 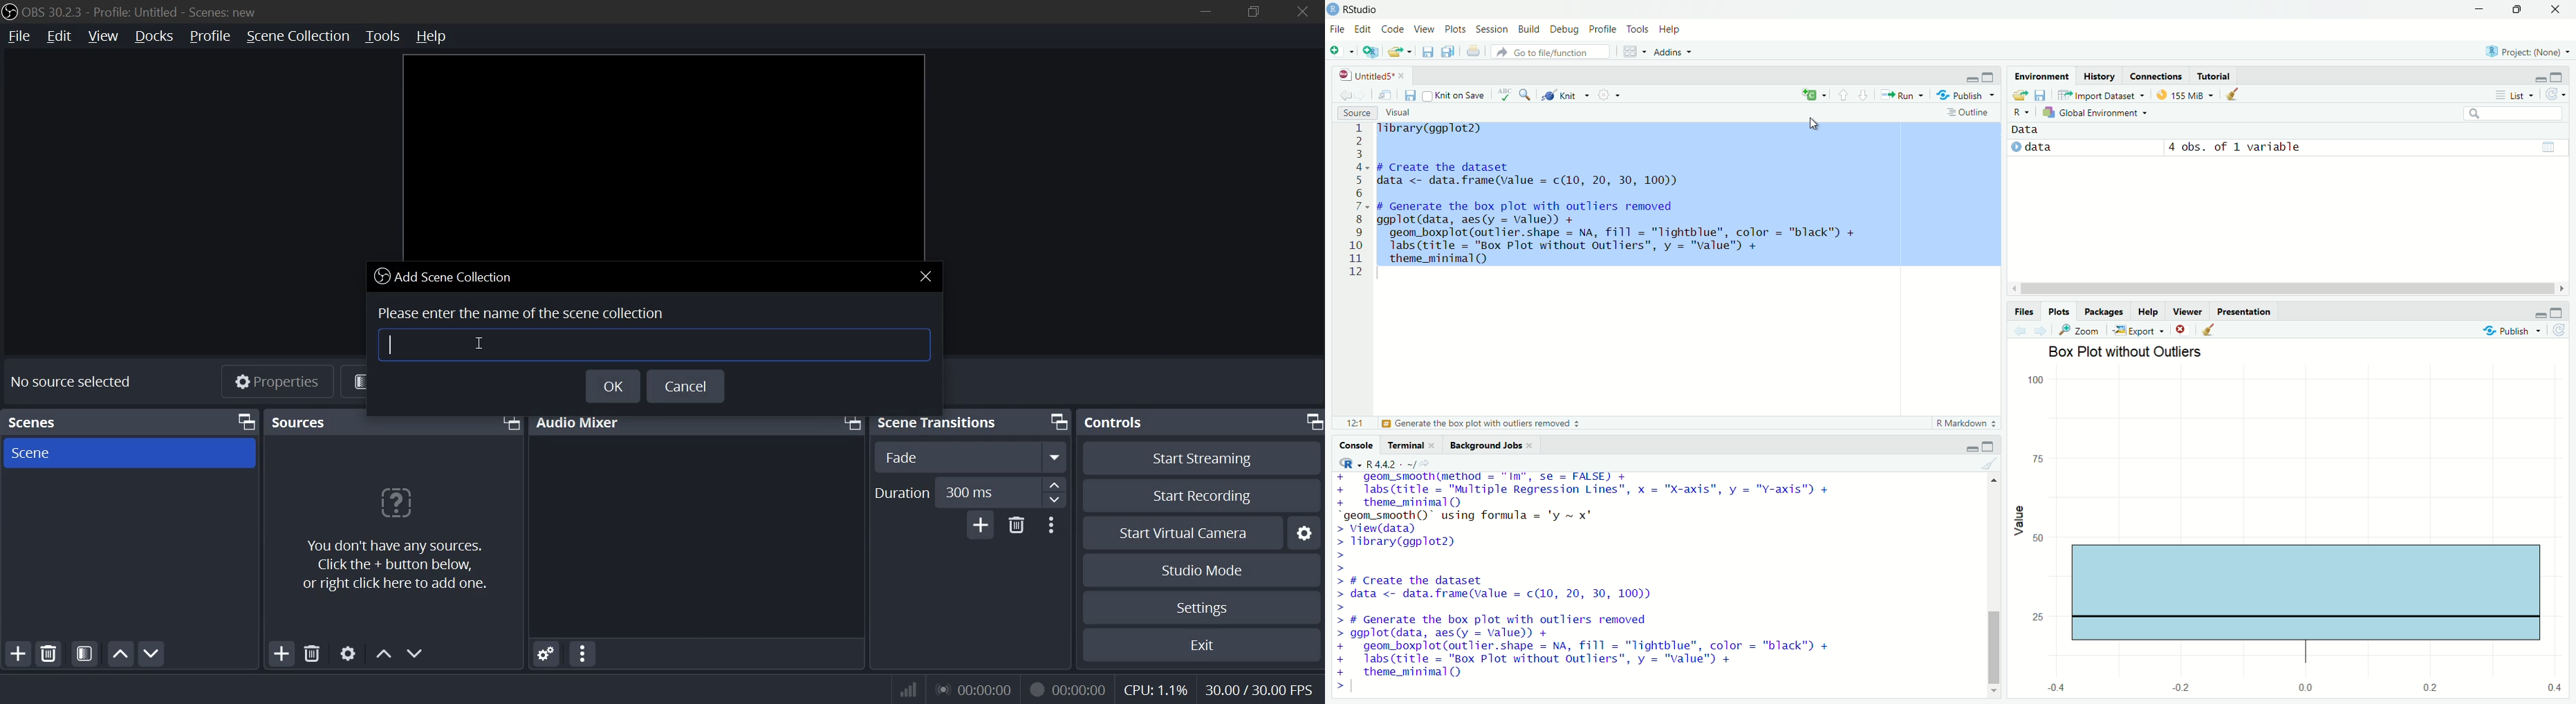 I want to click on = Outline, so click(x=1968, y=111).